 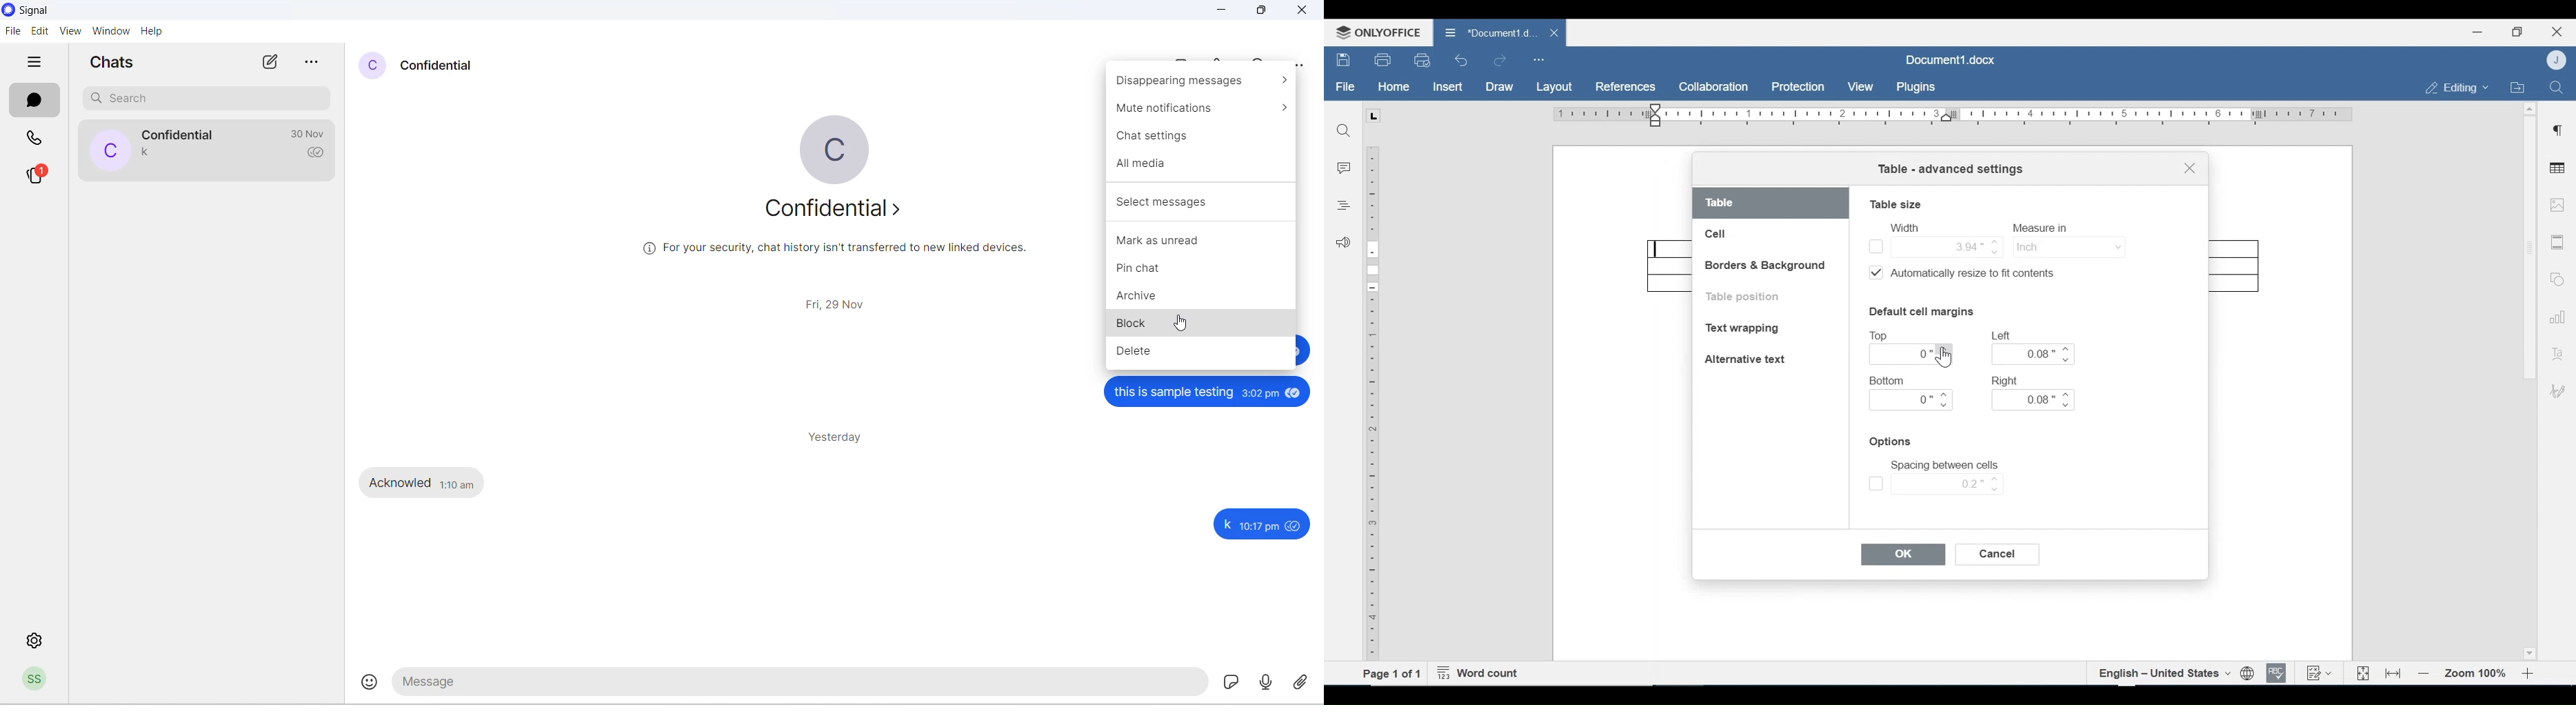 I want to click on cursor, so click(x=1945, y=360).